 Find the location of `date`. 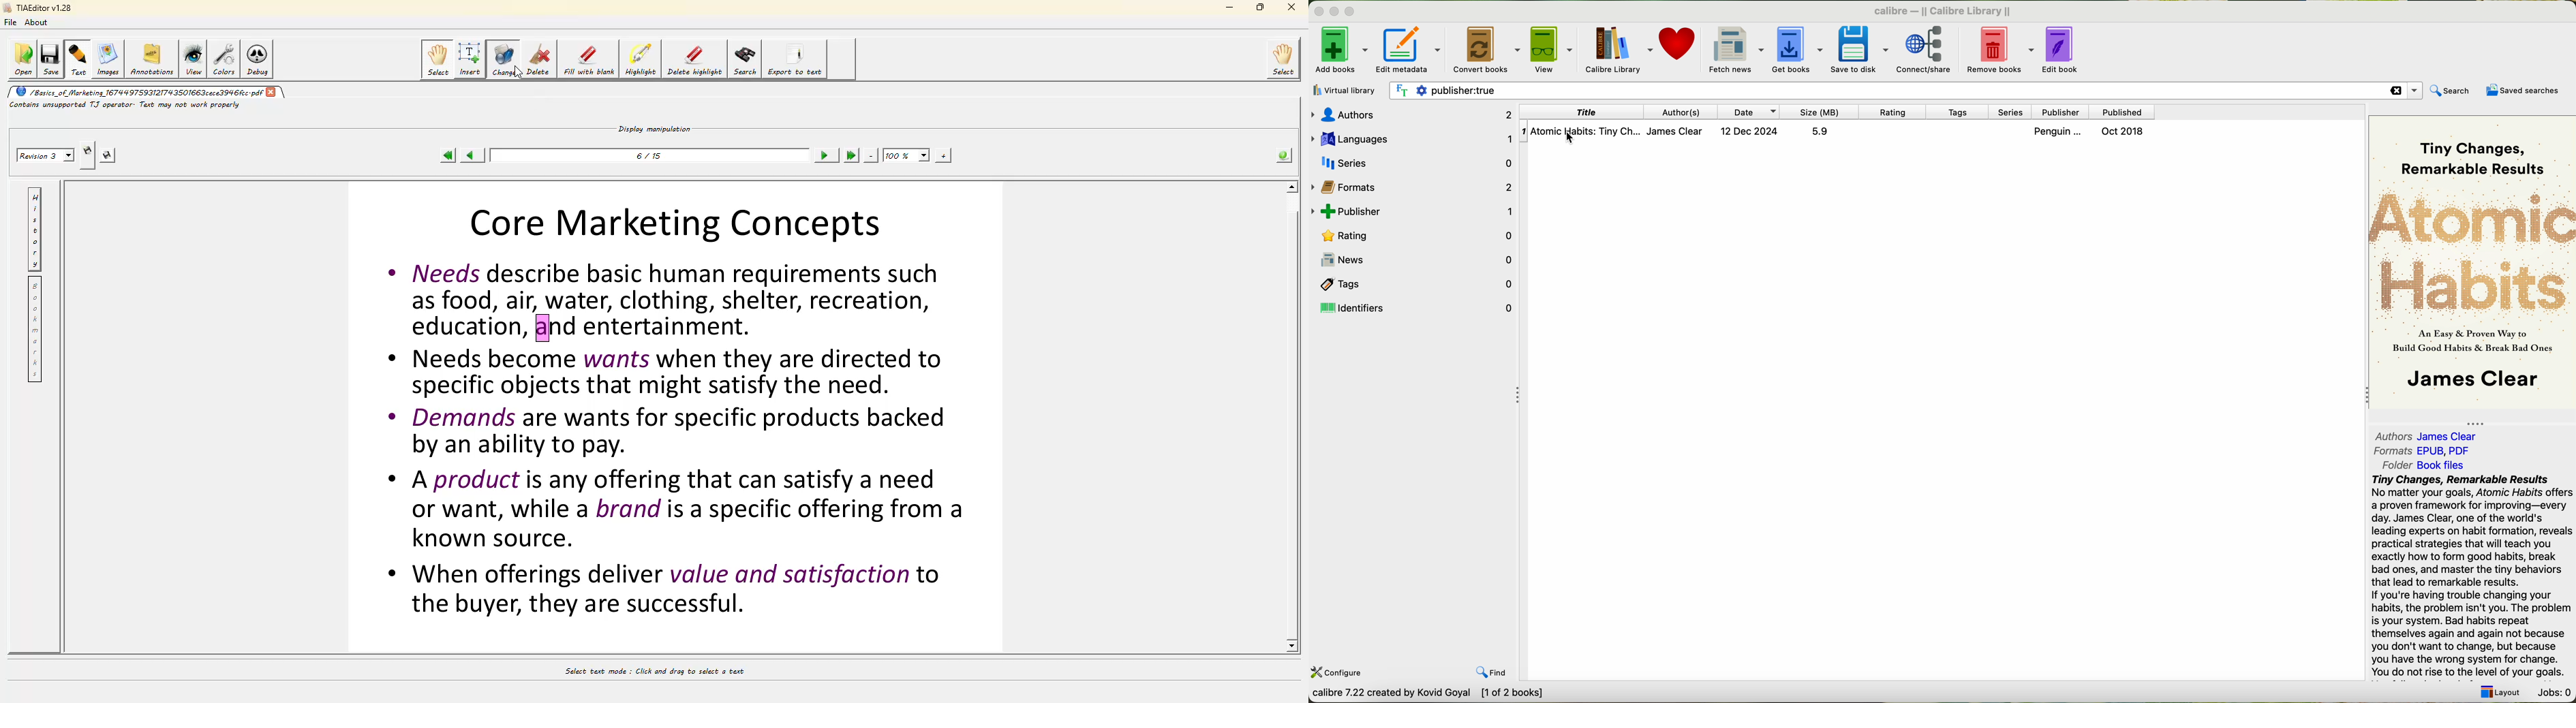

date is located at coordinates (1749, 112).